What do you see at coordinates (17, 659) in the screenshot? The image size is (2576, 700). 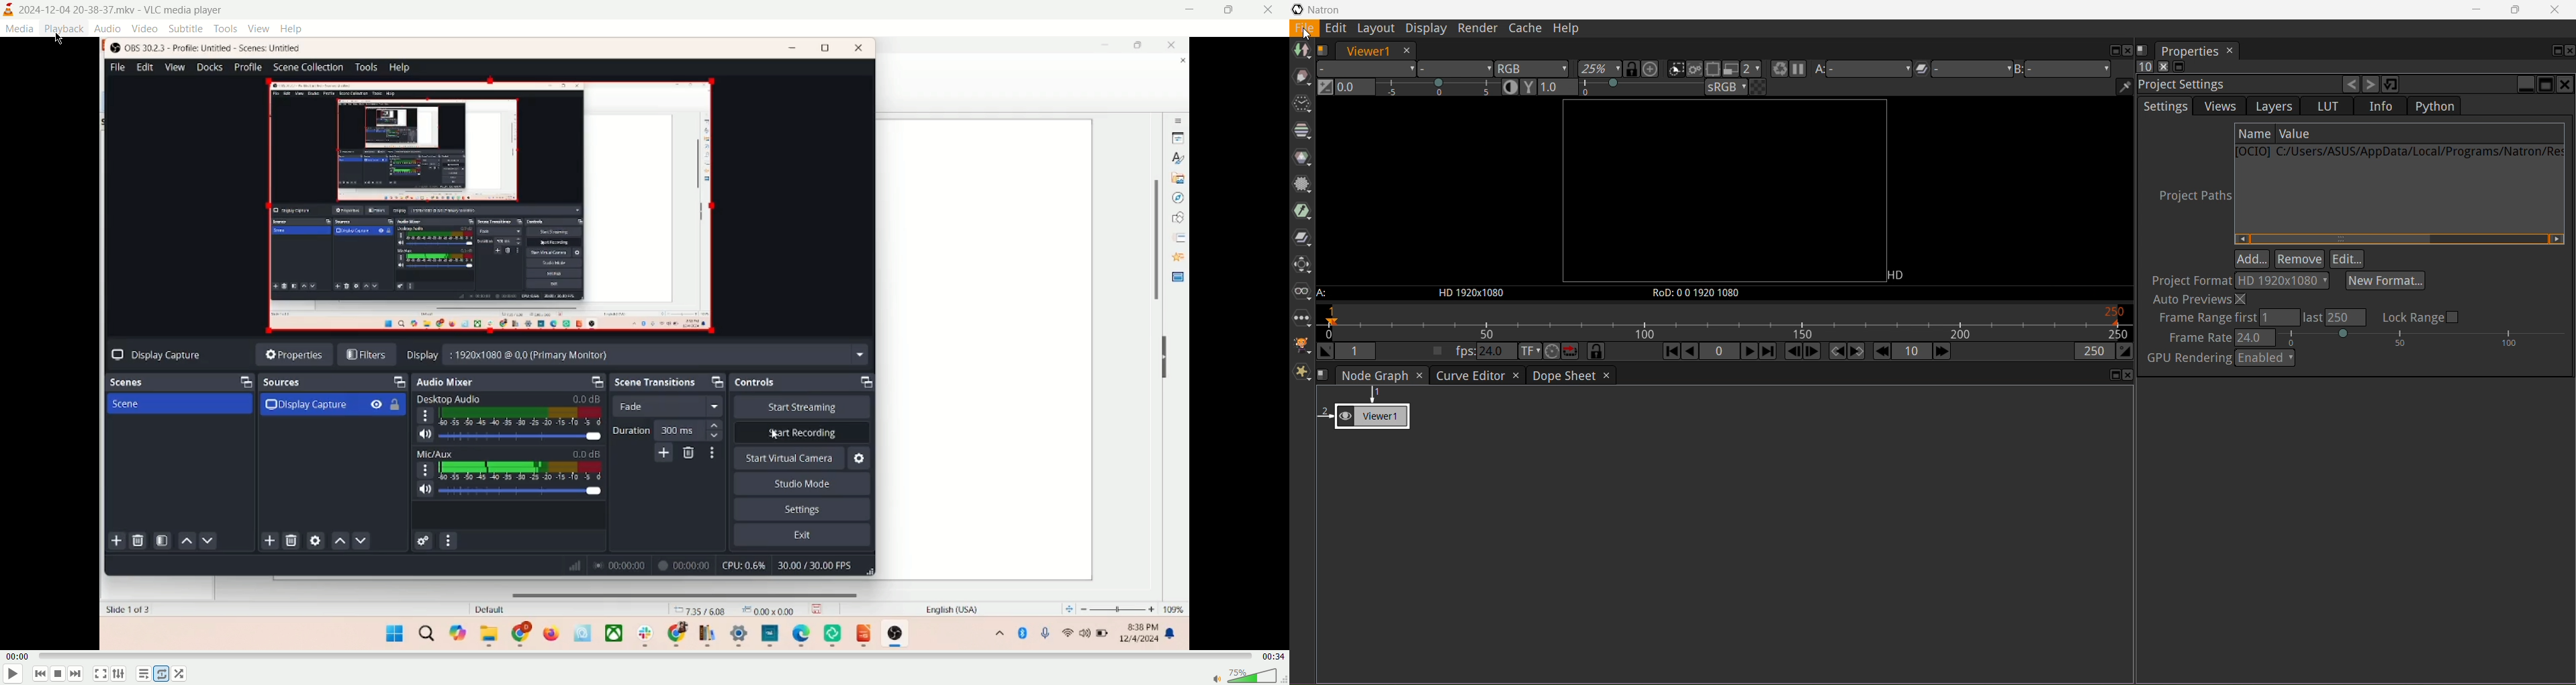 I see `played time` at bounding box center [17, 659].